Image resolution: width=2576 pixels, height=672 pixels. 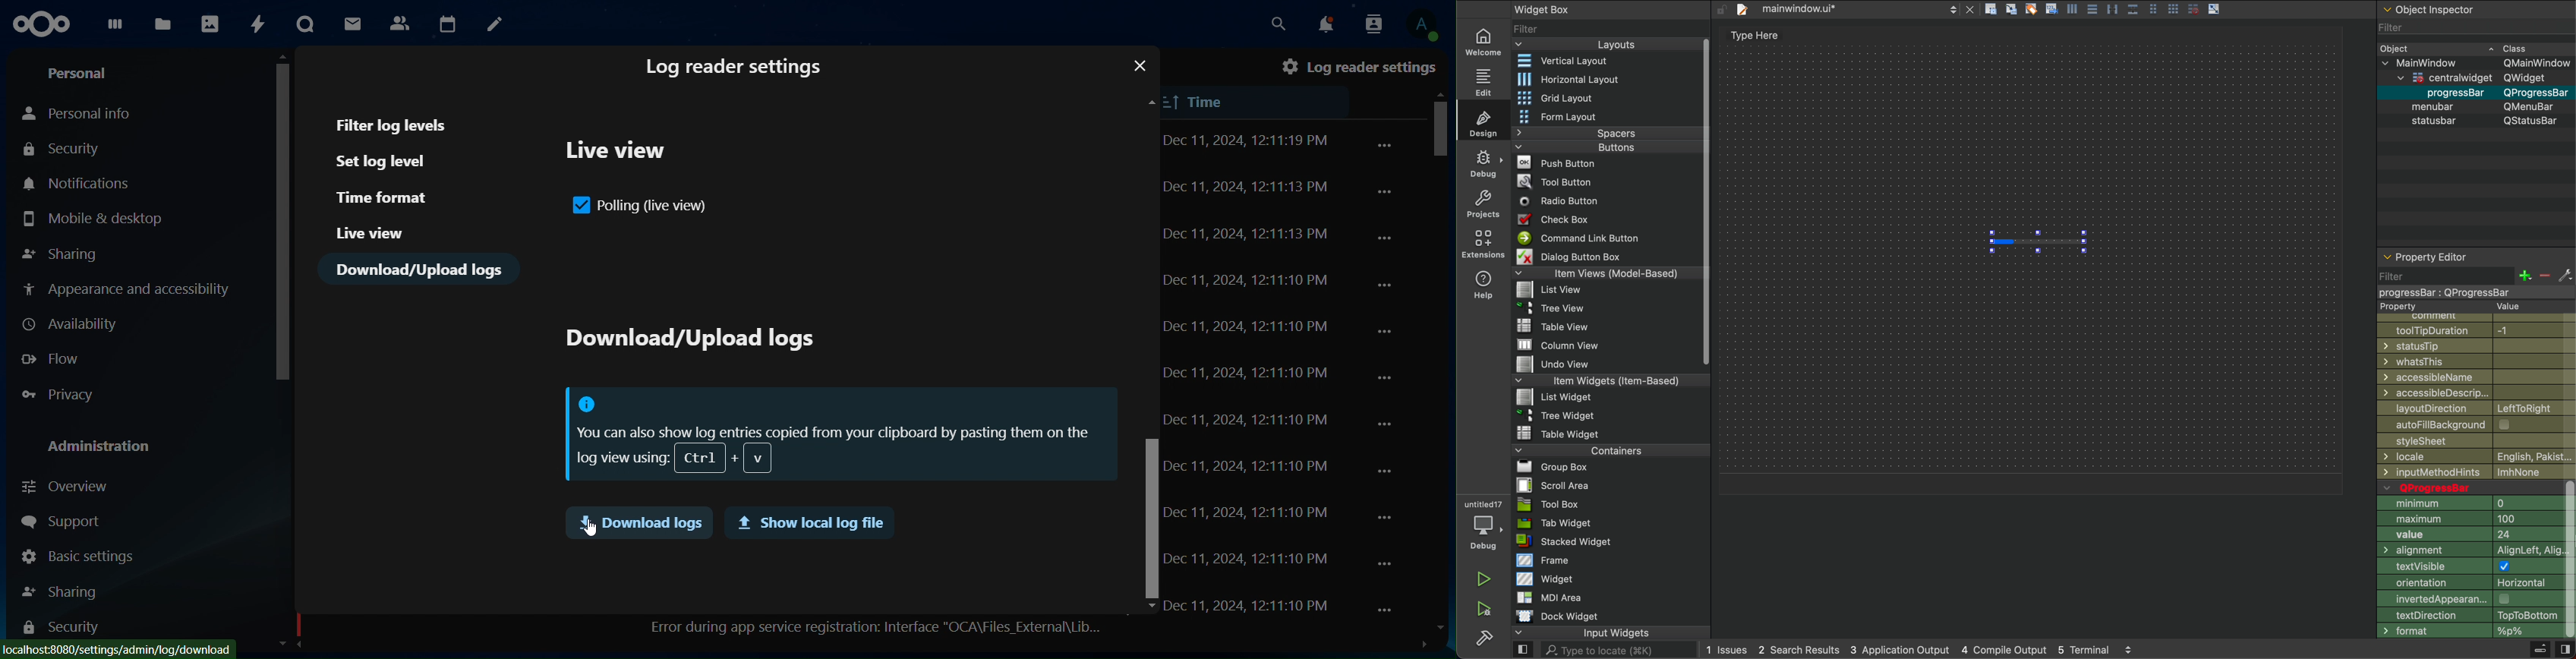 I want to click on ..., so click(x=1388, y=237).